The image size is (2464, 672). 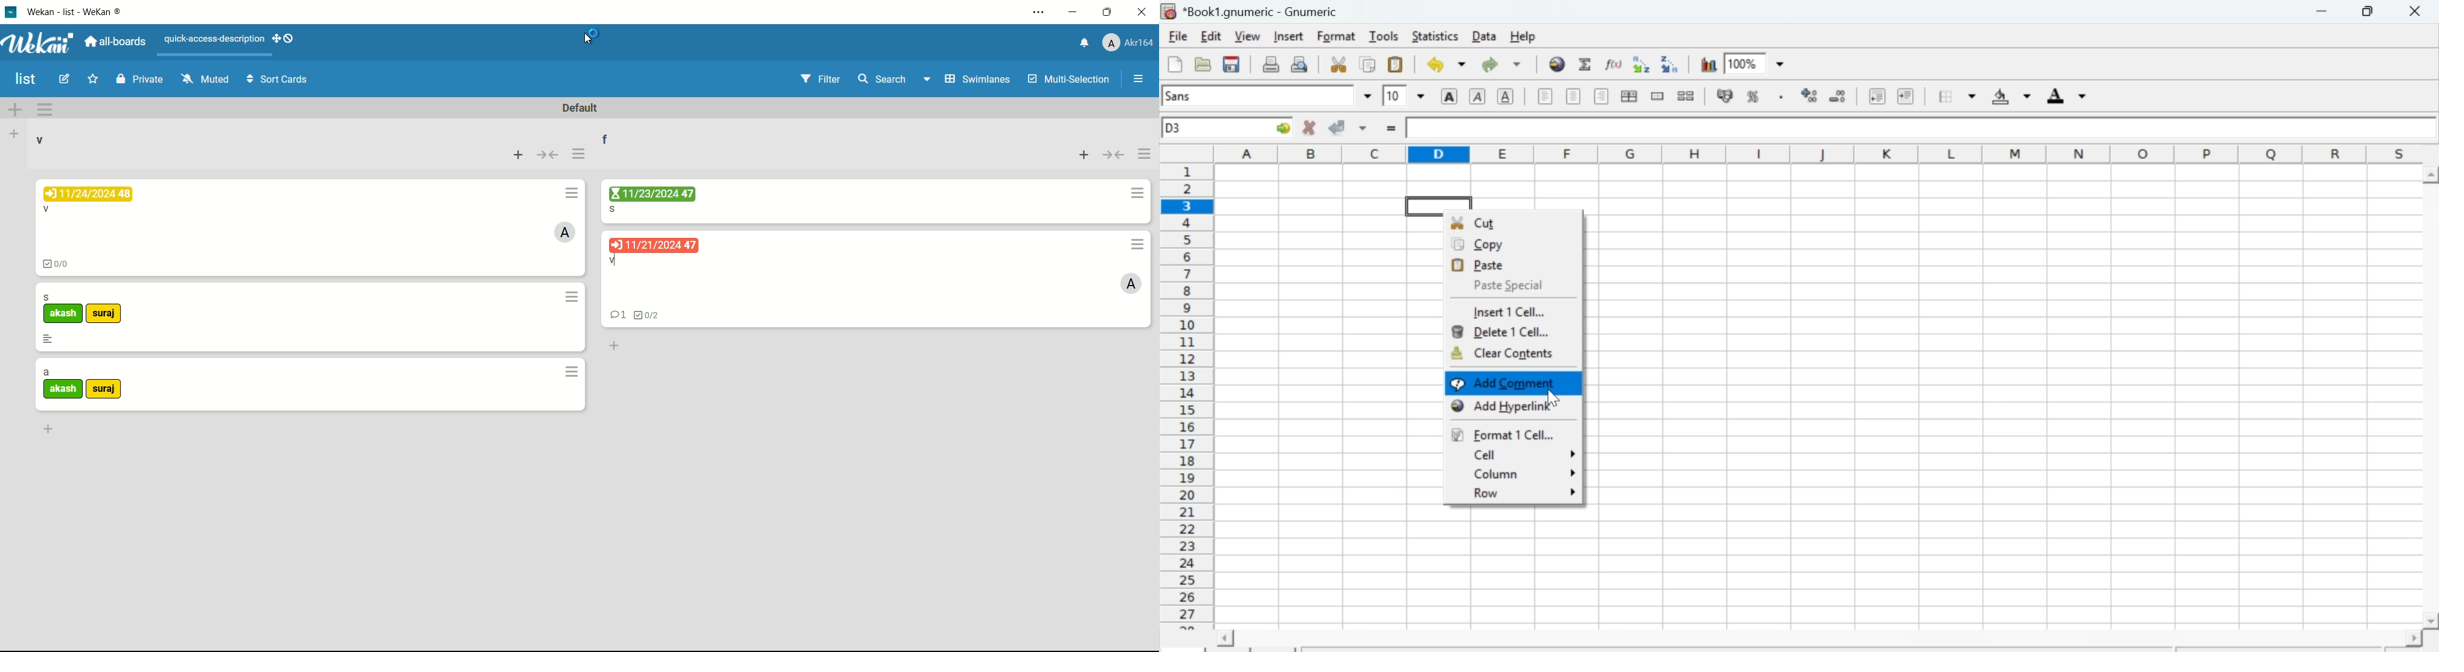 What do you see at coordinates (278, 80) in the screenshot?
I see `sort cards` at bounding box center [278, 80].